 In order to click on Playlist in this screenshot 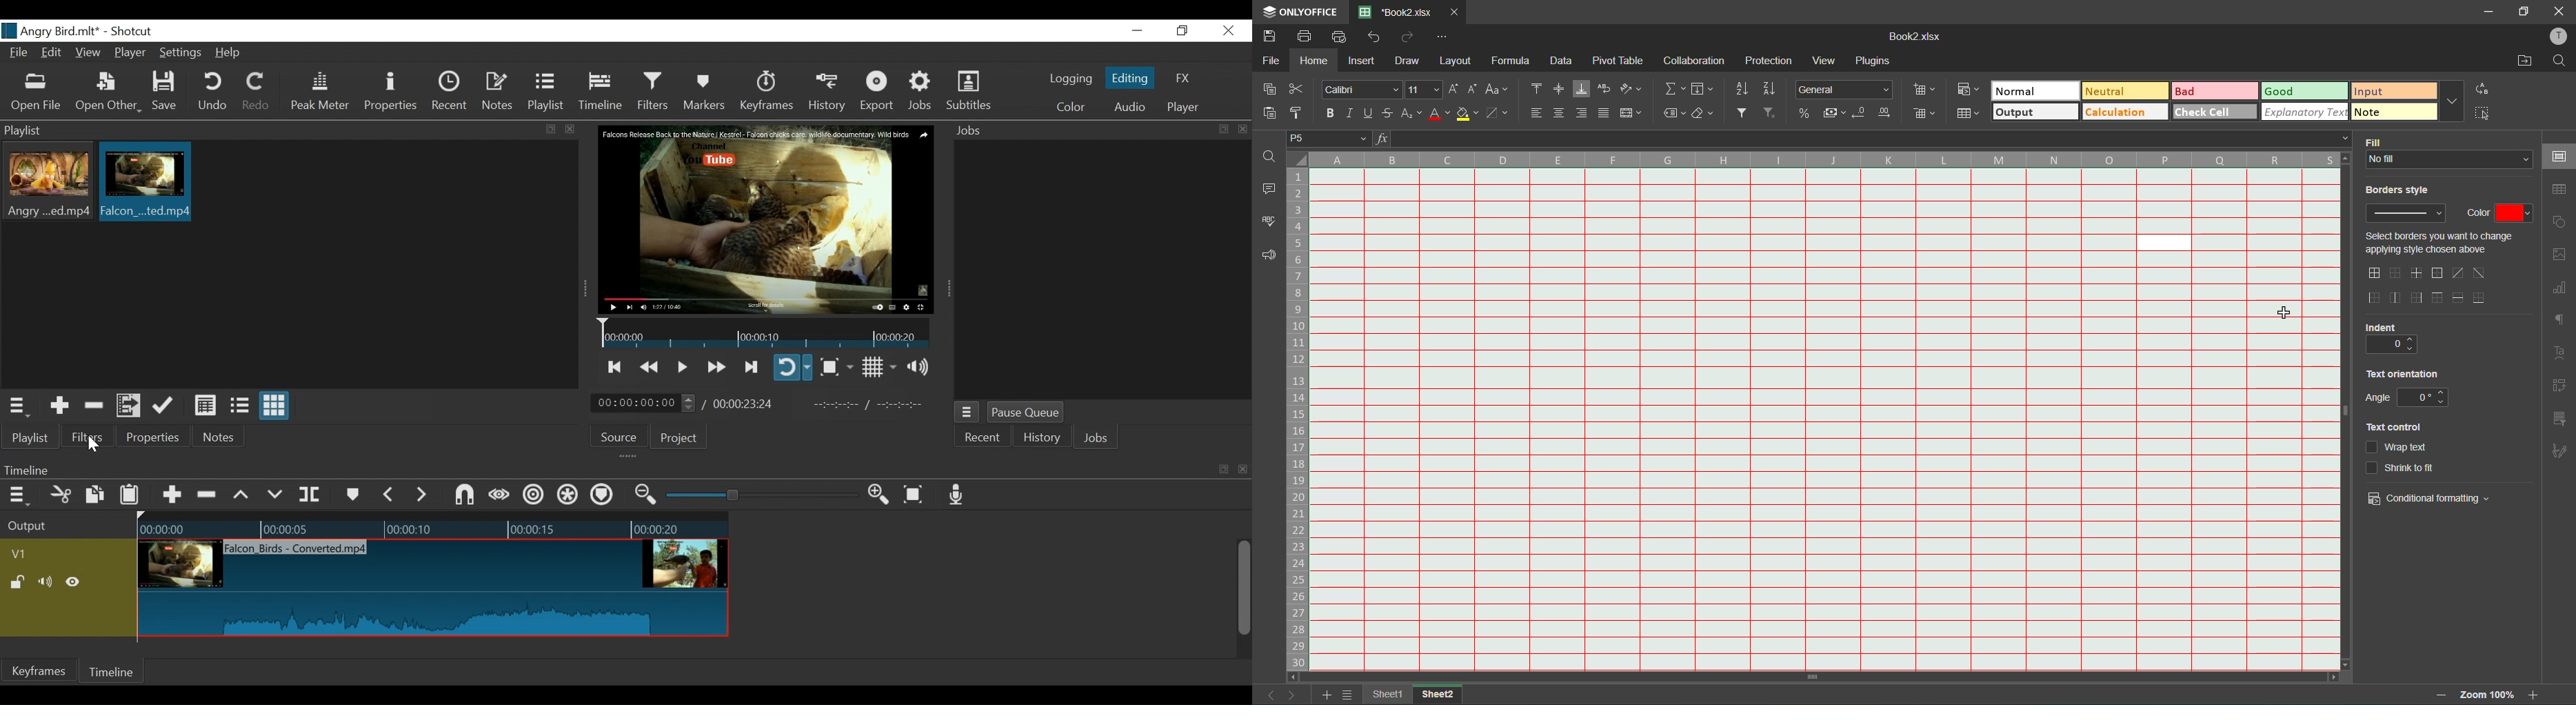, I will do `click(546, 91)`.